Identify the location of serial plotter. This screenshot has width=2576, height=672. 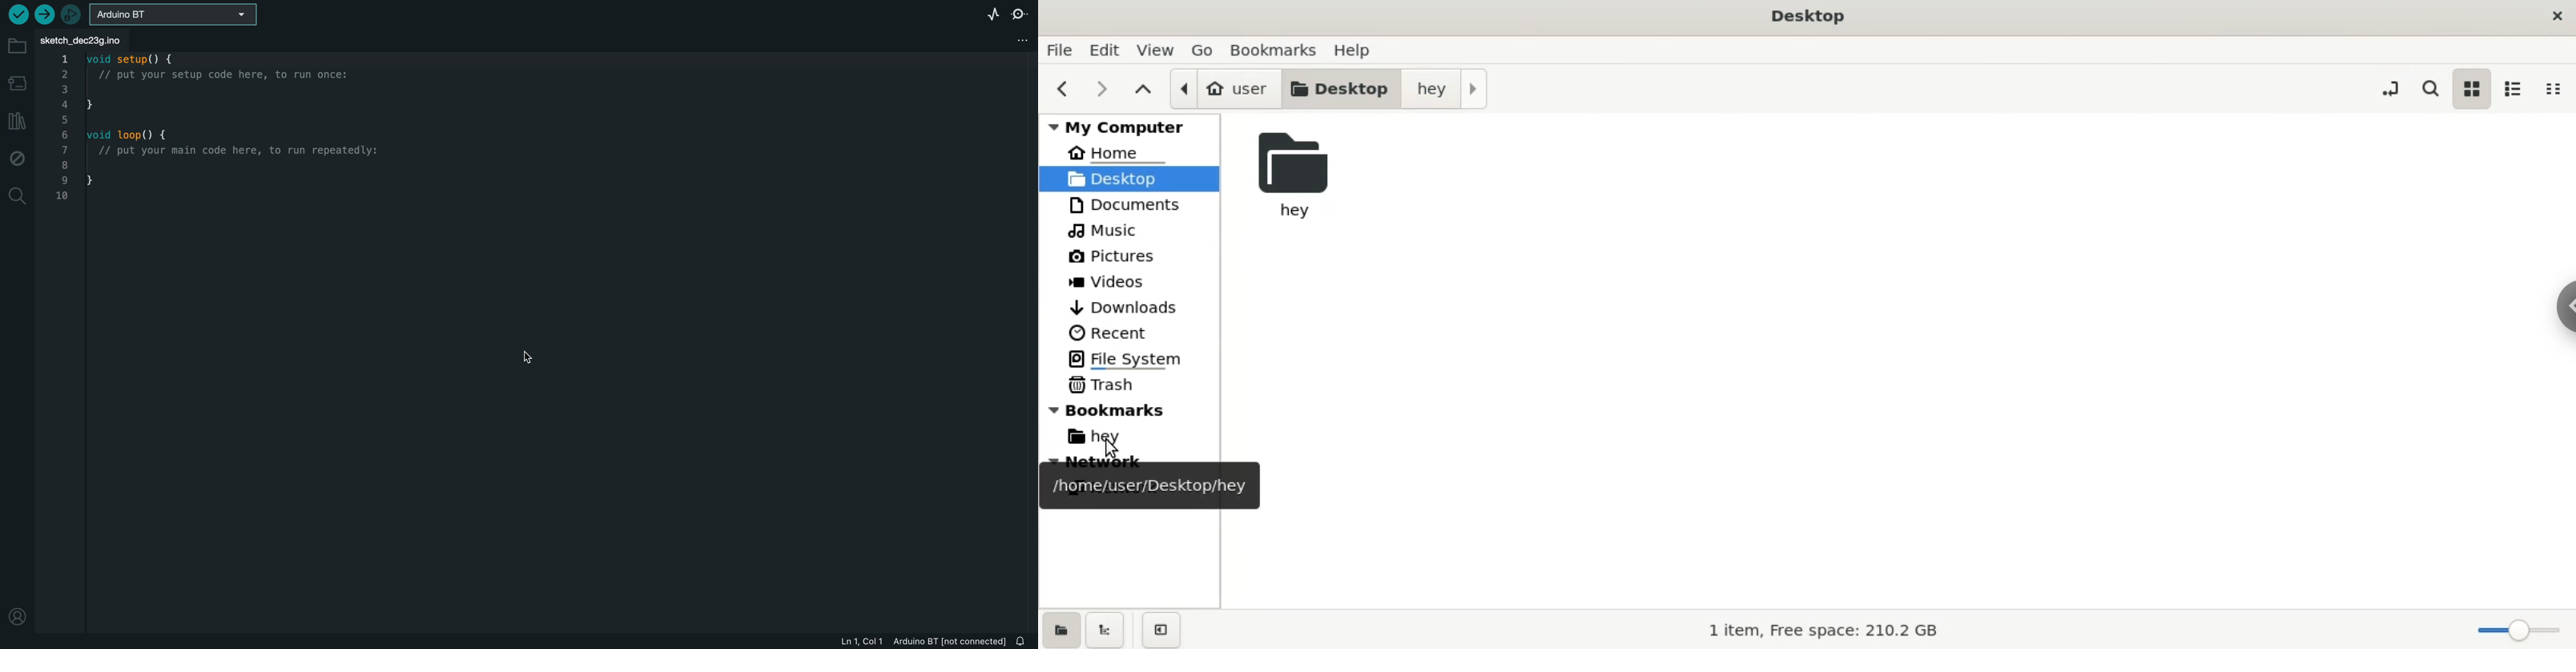
(988, 13).